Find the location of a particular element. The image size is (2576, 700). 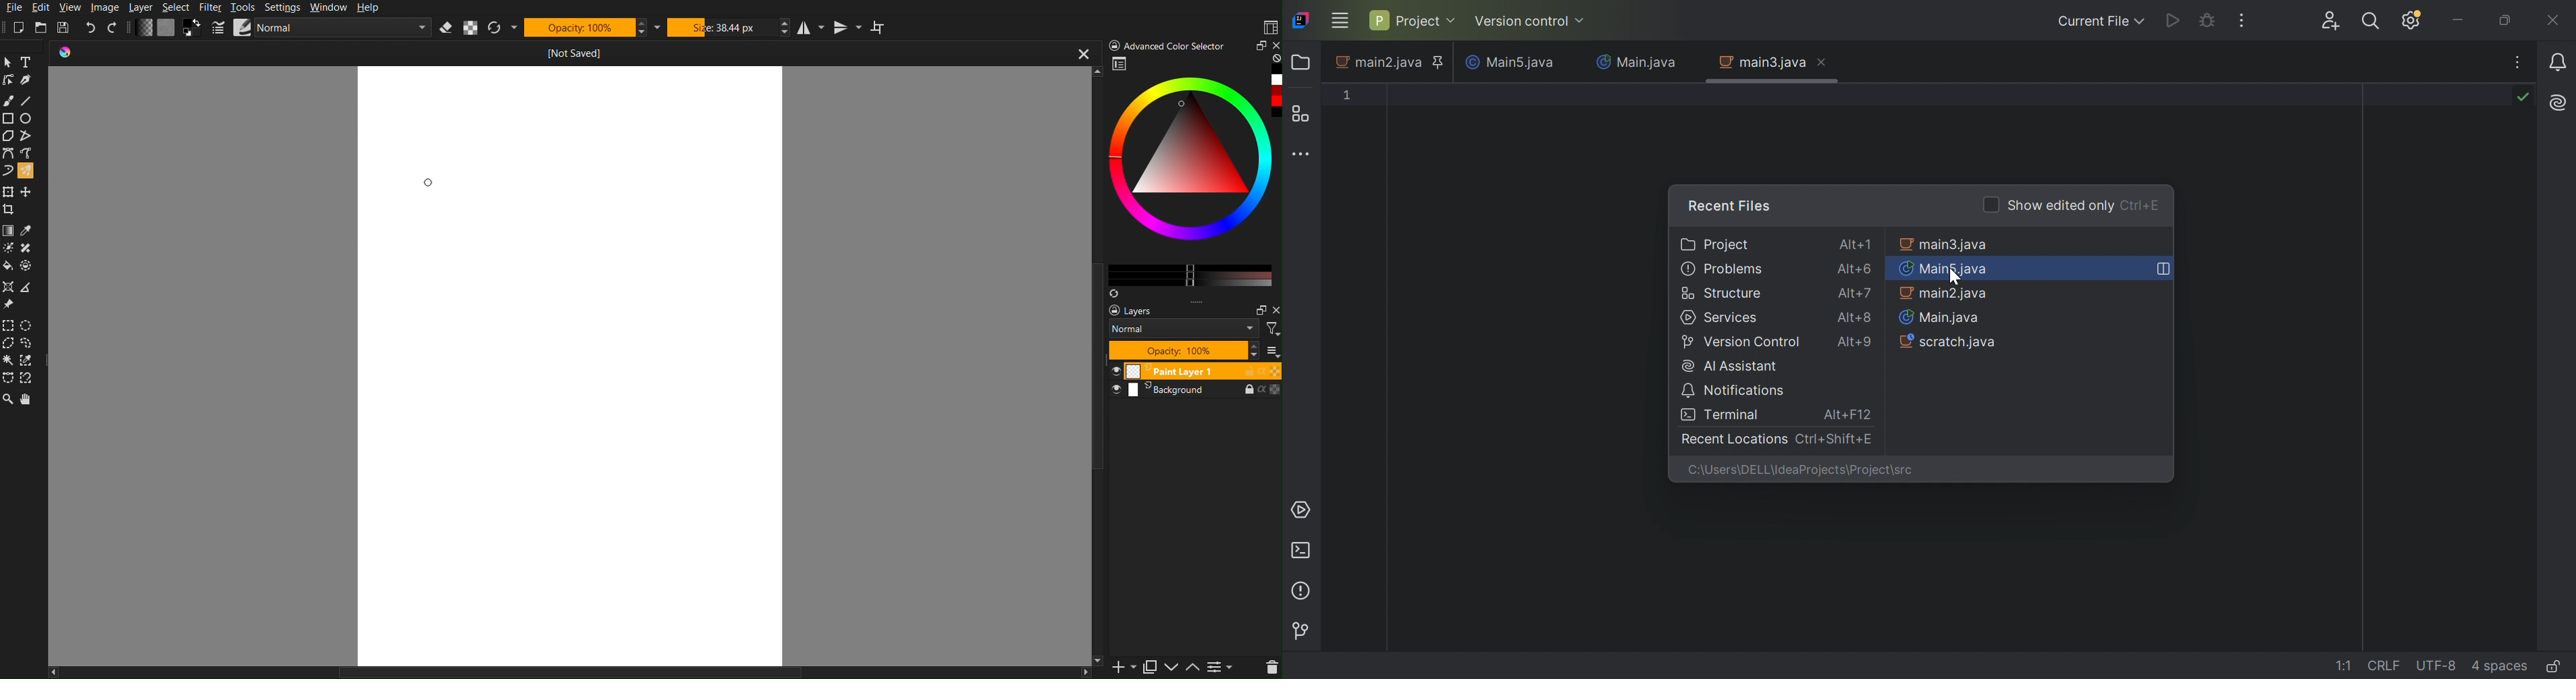

IntelliJ IDEA icon is located at coordinates (1303, 20).